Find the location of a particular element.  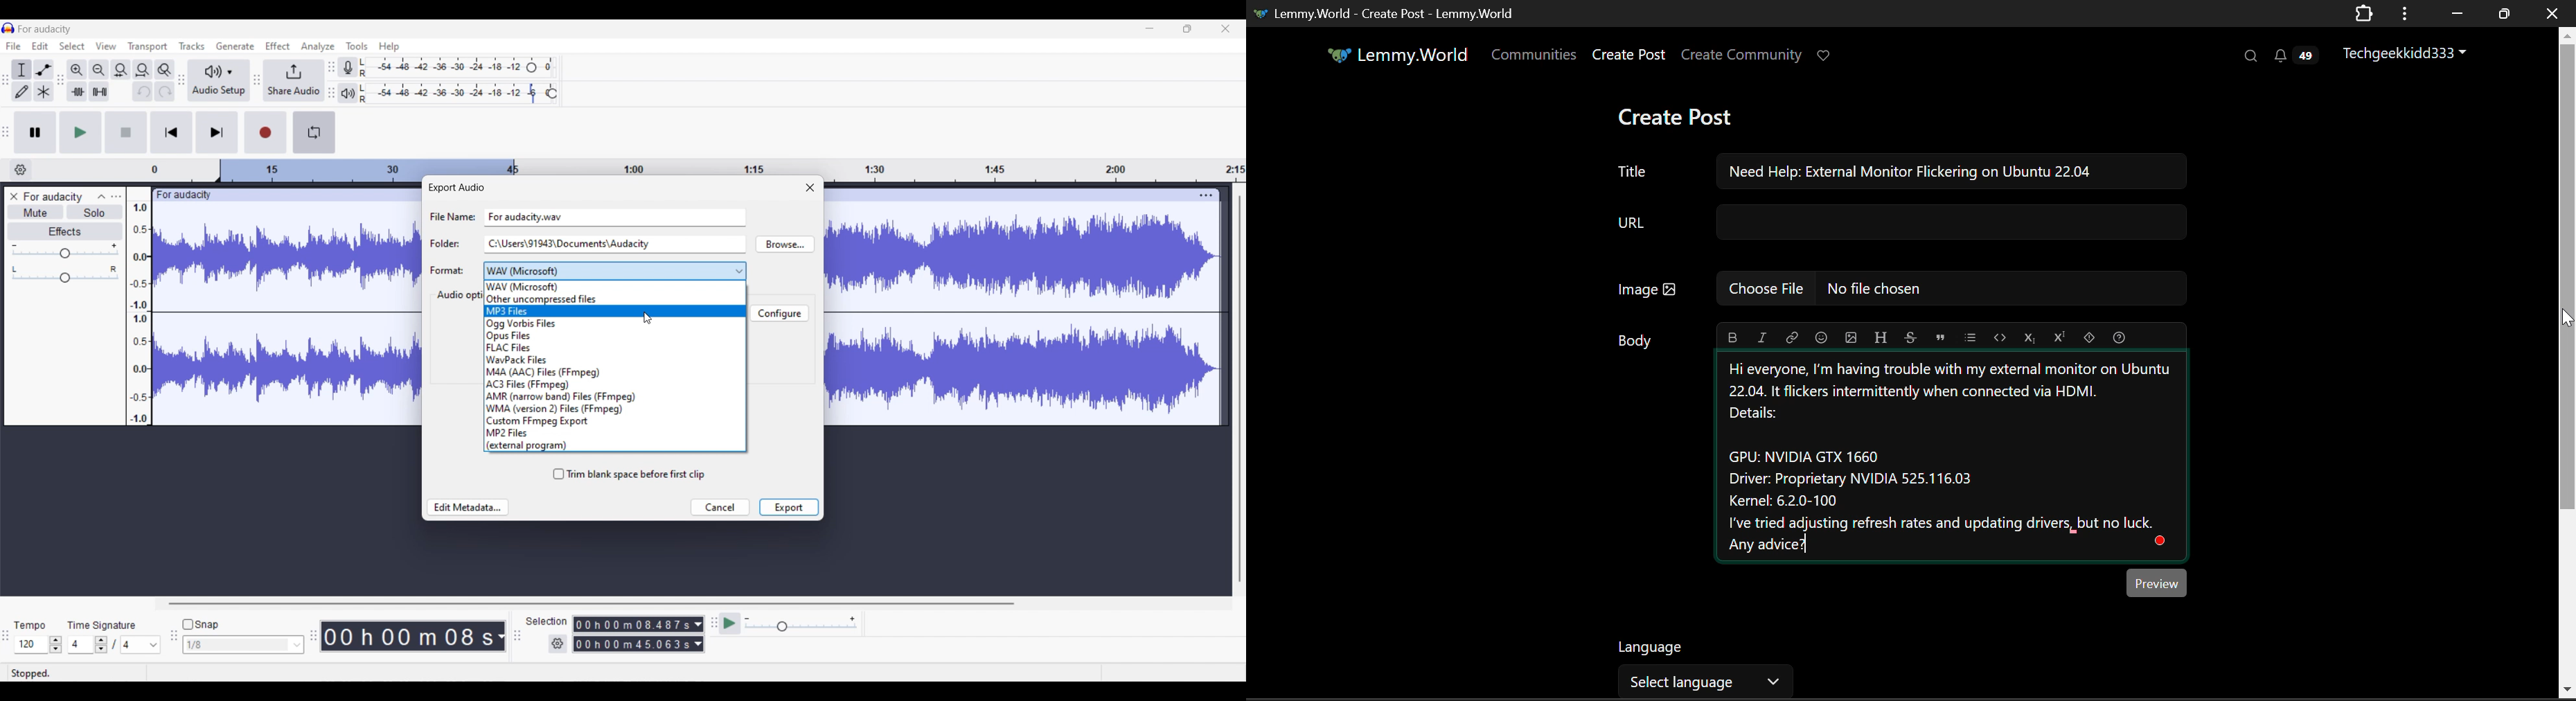

Playback level is located at coordinates (450, 93).